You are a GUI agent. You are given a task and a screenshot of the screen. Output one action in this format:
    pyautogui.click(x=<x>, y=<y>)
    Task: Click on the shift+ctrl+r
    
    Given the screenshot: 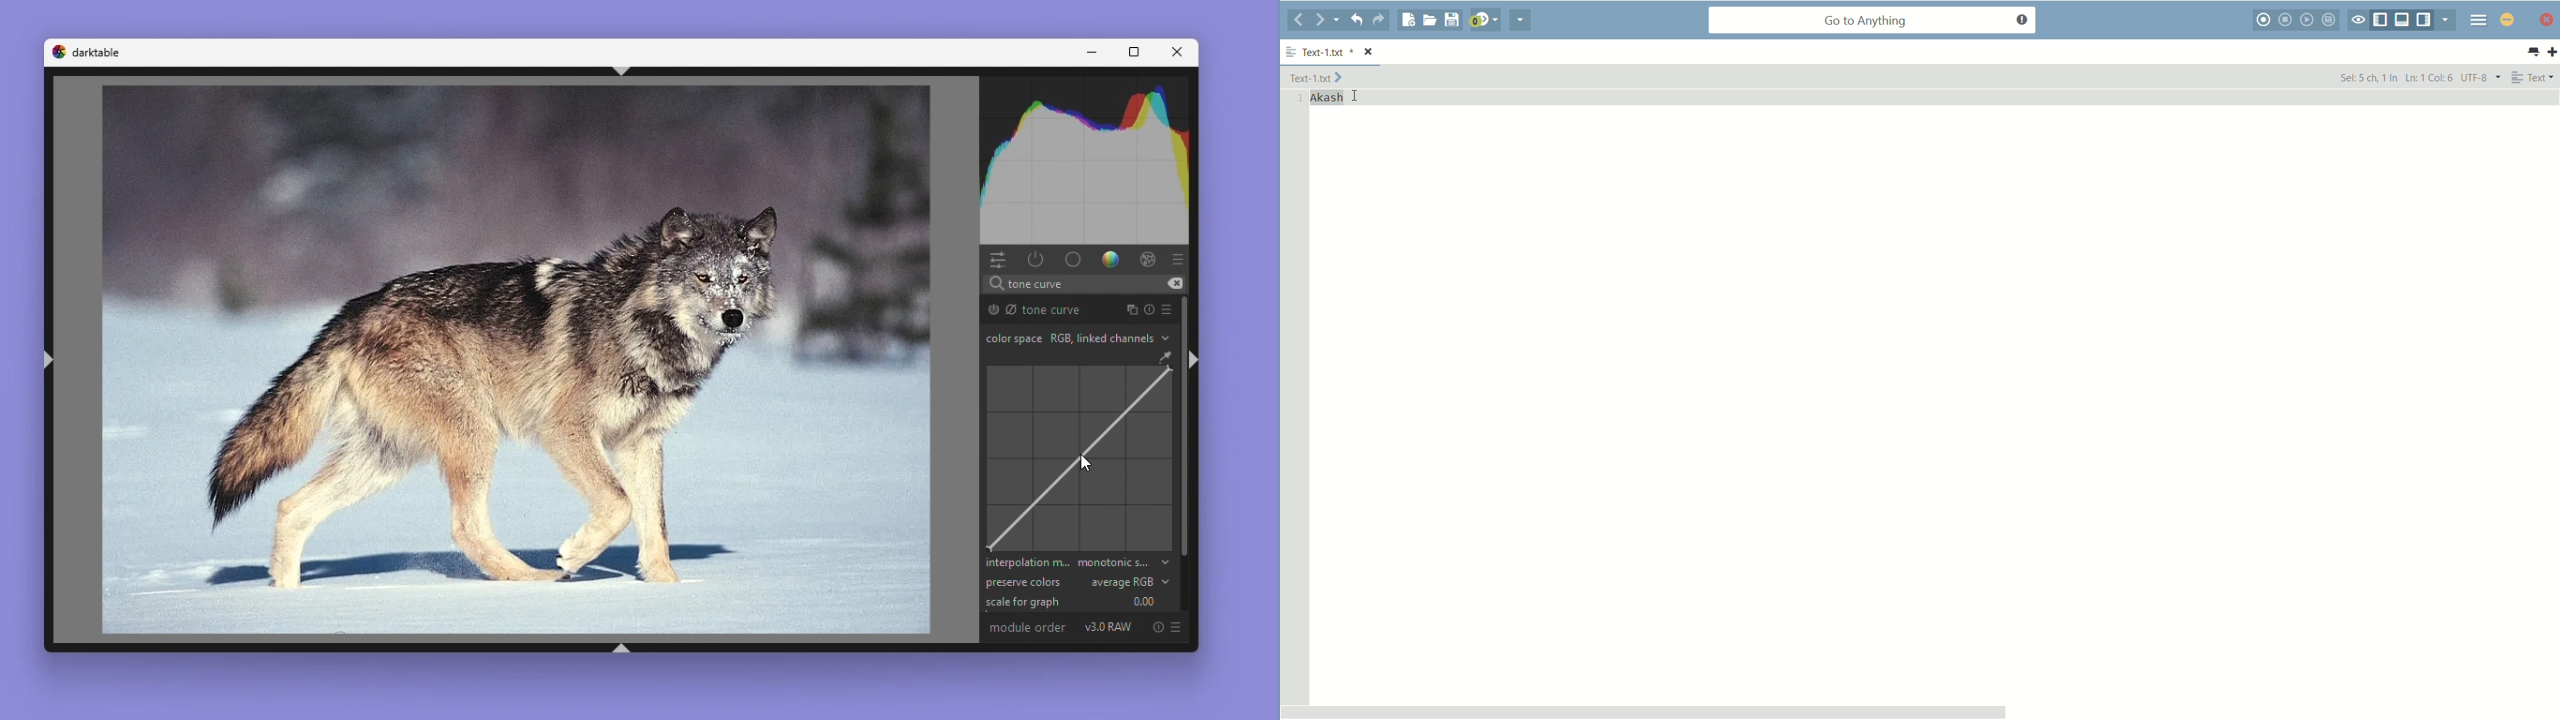 What is the action you would take?
    pyautogui.click(x=1200, y=359)
    